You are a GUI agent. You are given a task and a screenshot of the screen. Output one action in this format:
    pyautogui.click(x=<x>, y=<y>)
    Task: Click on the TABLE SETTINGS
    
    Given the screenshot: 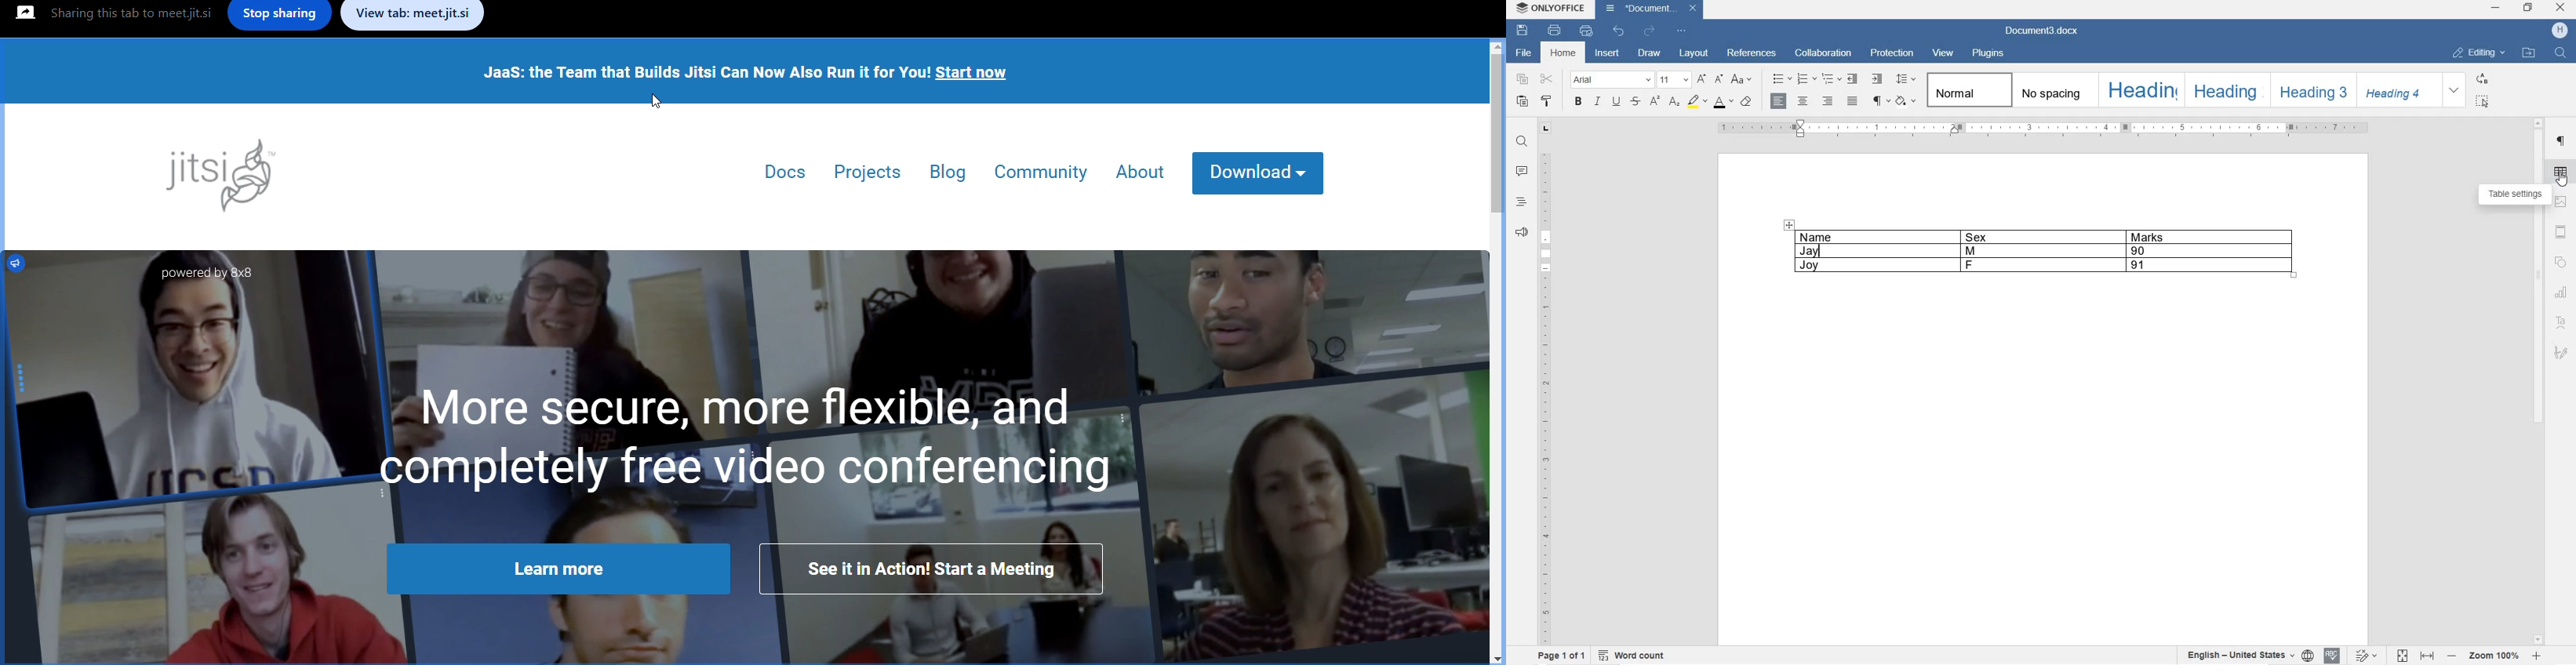 What is the action you would take?
    pyautogui.click(x=2513, y=195)
    